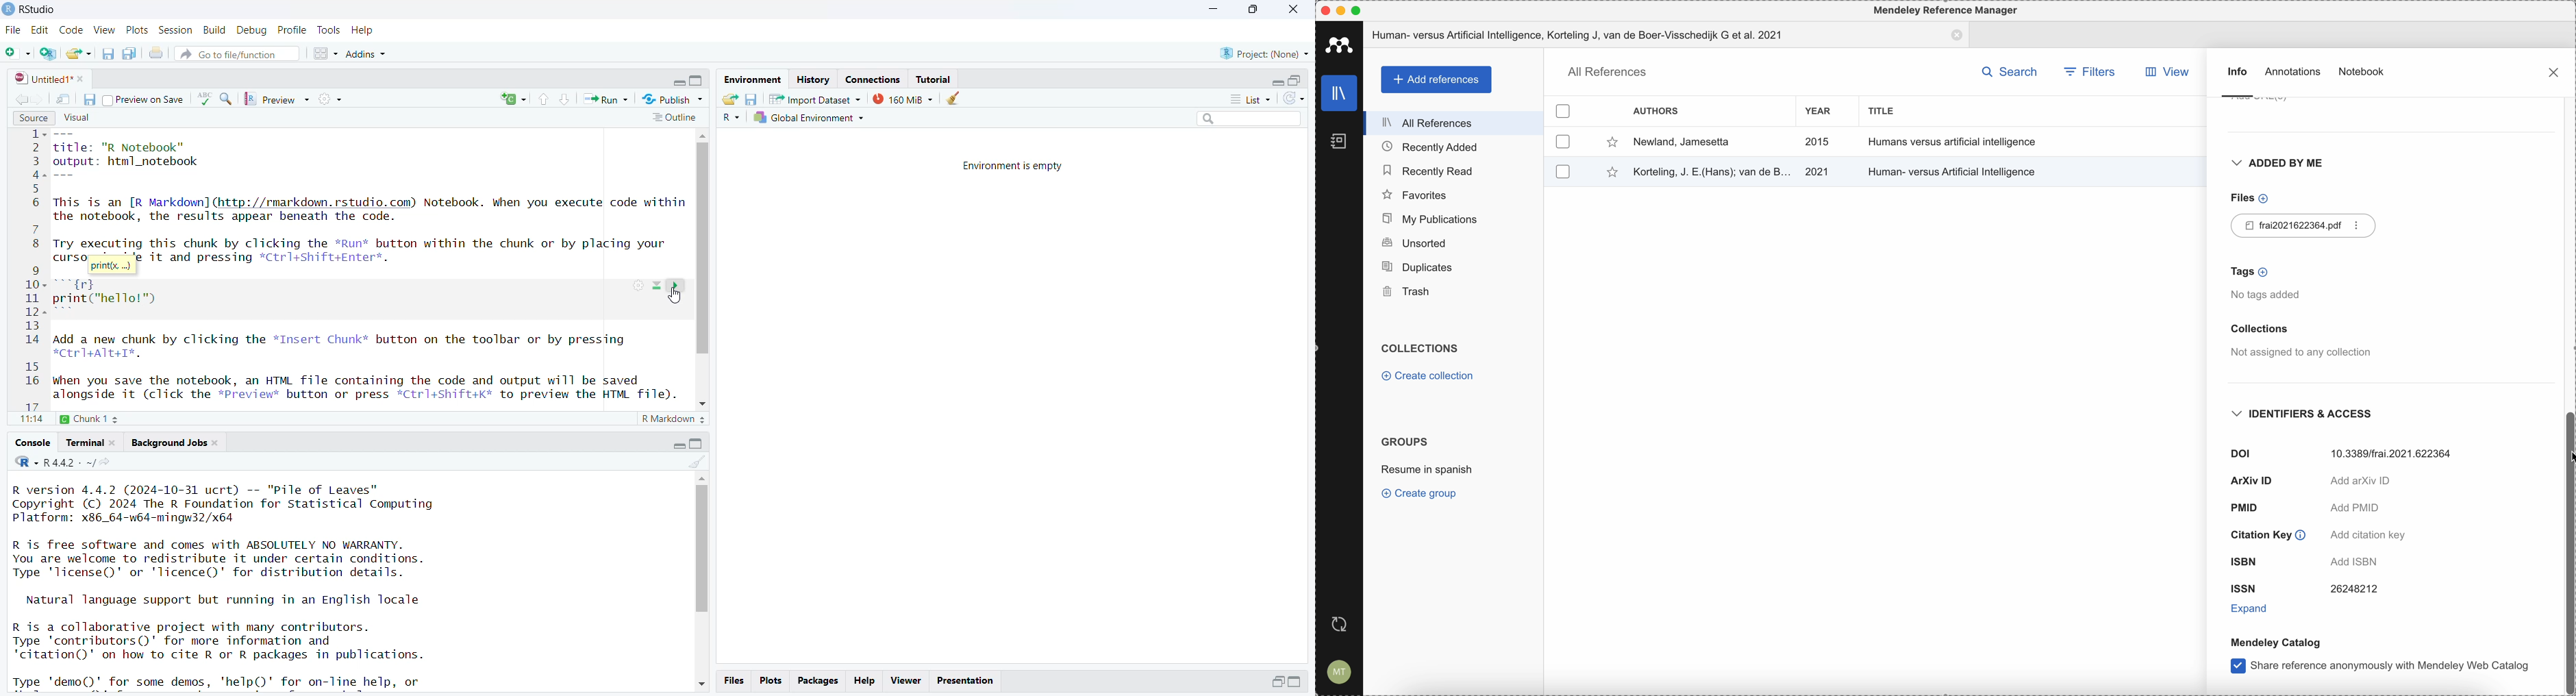 The height and width of the screenshot is (700, 2576). What do you see at coordinates (512, 99) in the screenshot?
I see `rerun the previous code region` at bounding box center [512, 99].